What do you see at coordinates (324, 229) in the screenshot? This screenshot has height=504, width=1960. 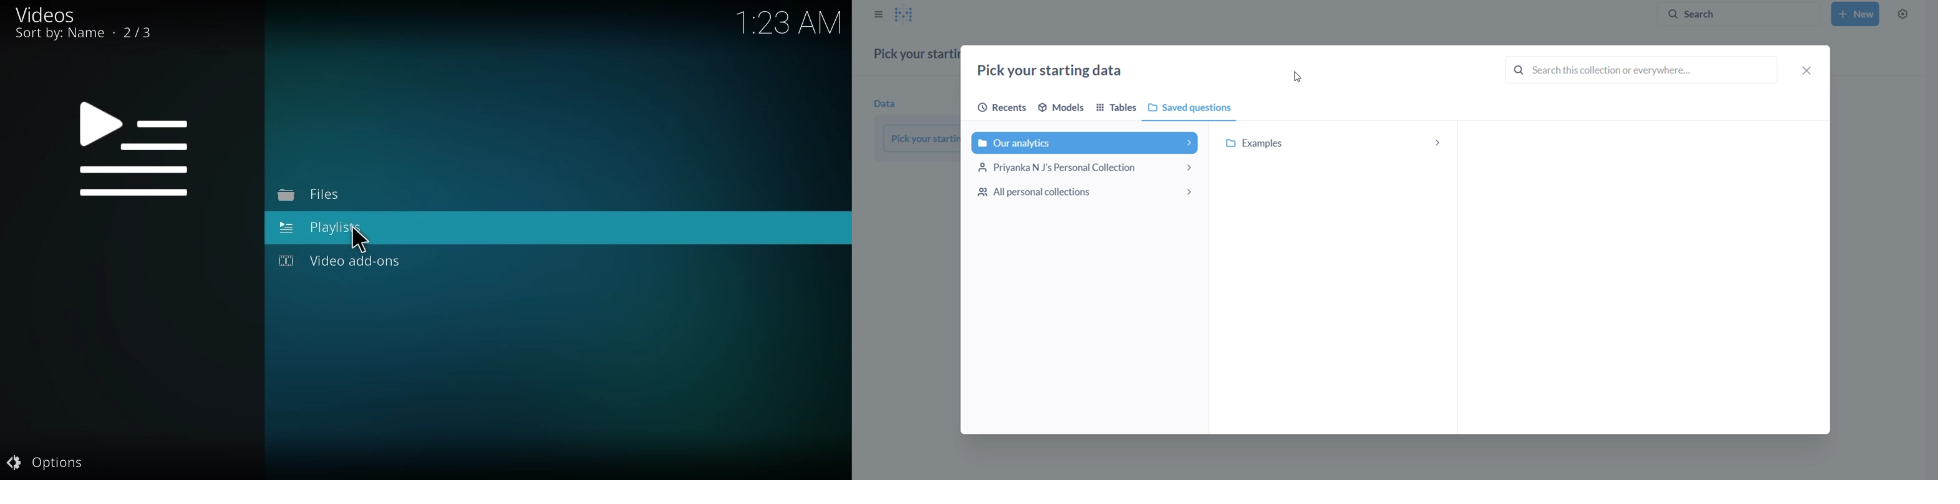 I see `playlists` at bounding box center [324, 229].